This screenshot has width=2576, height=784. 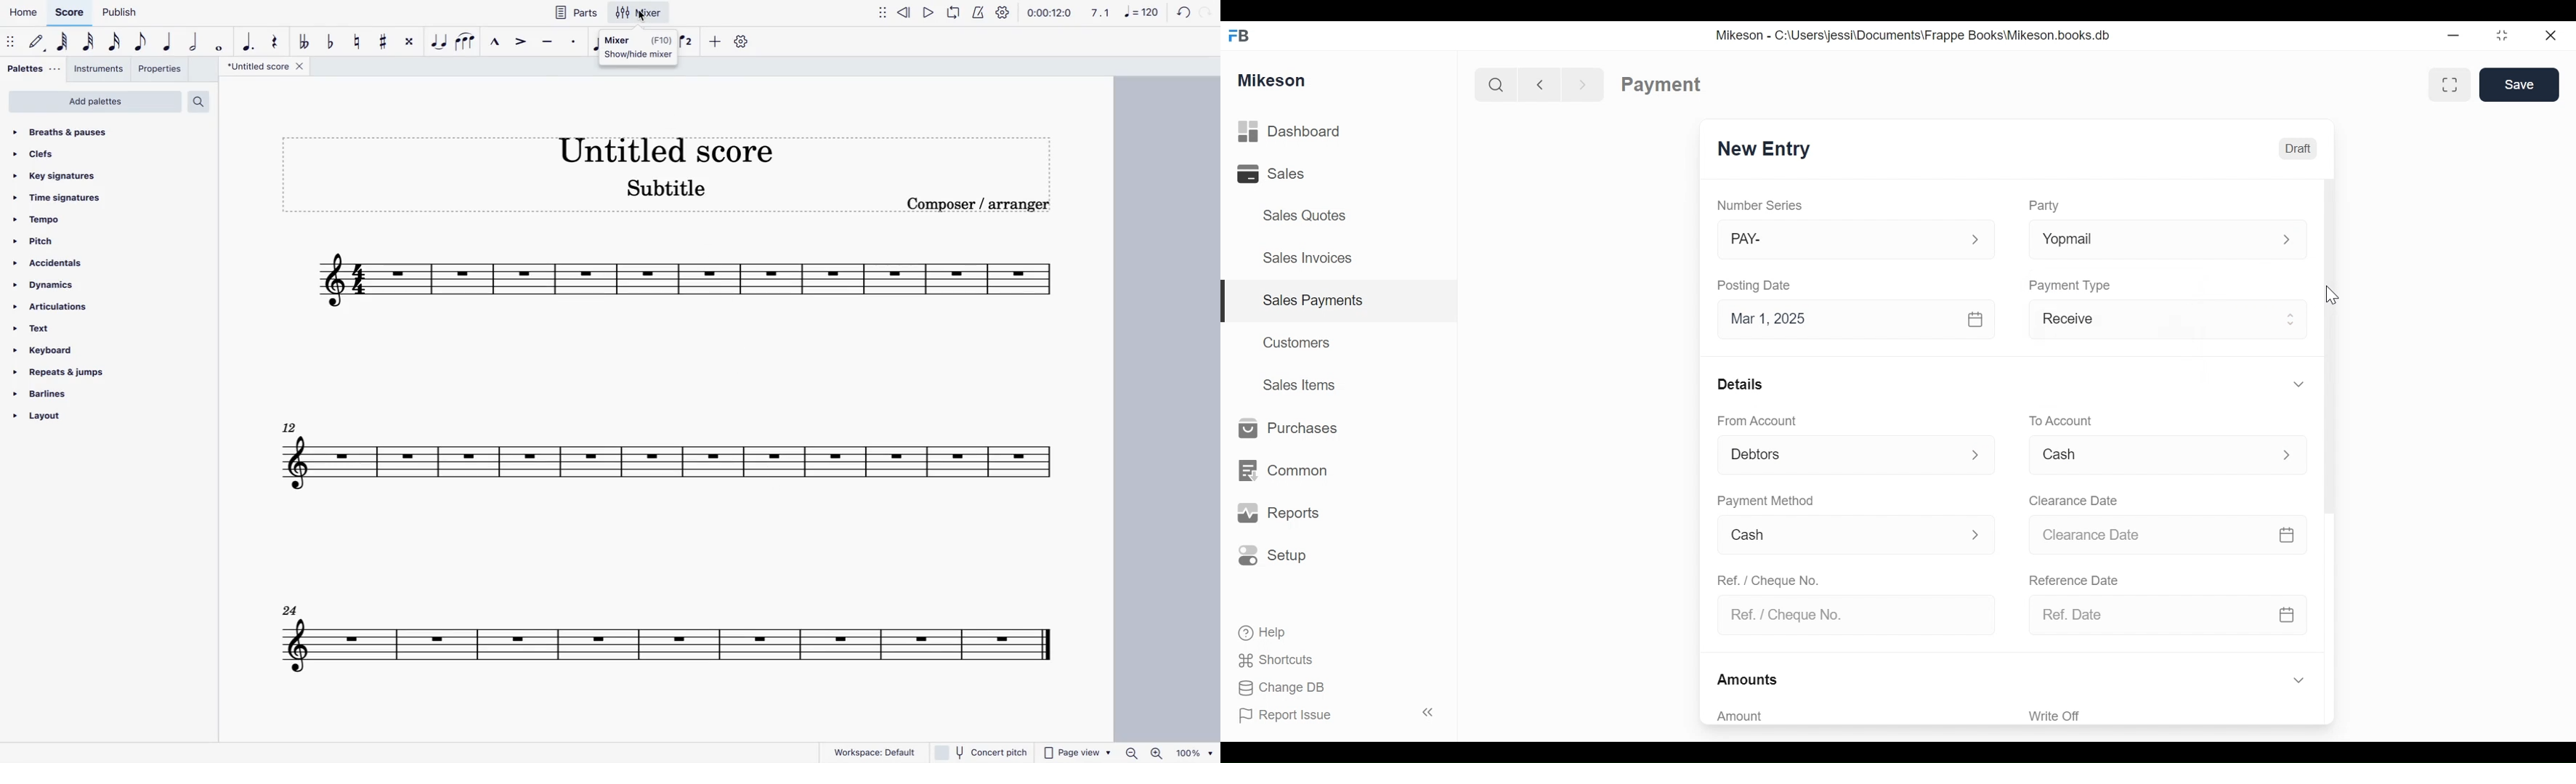 I want to click on move, so click(x=883, y=16).